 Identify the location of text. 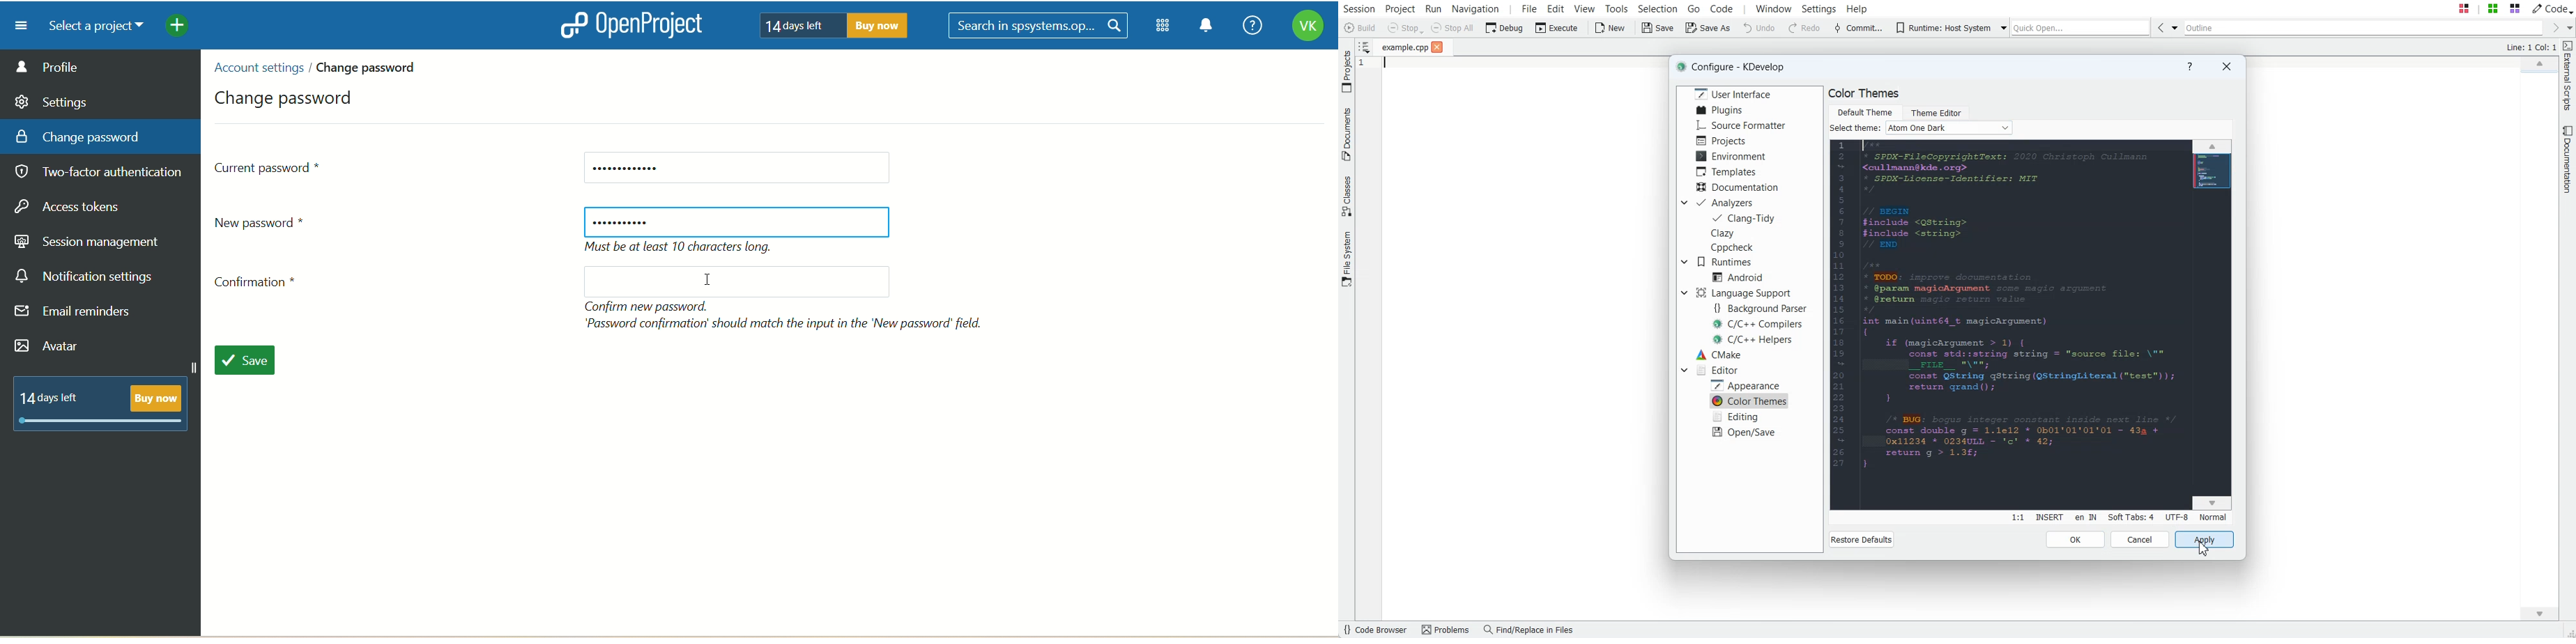
(107, 401).